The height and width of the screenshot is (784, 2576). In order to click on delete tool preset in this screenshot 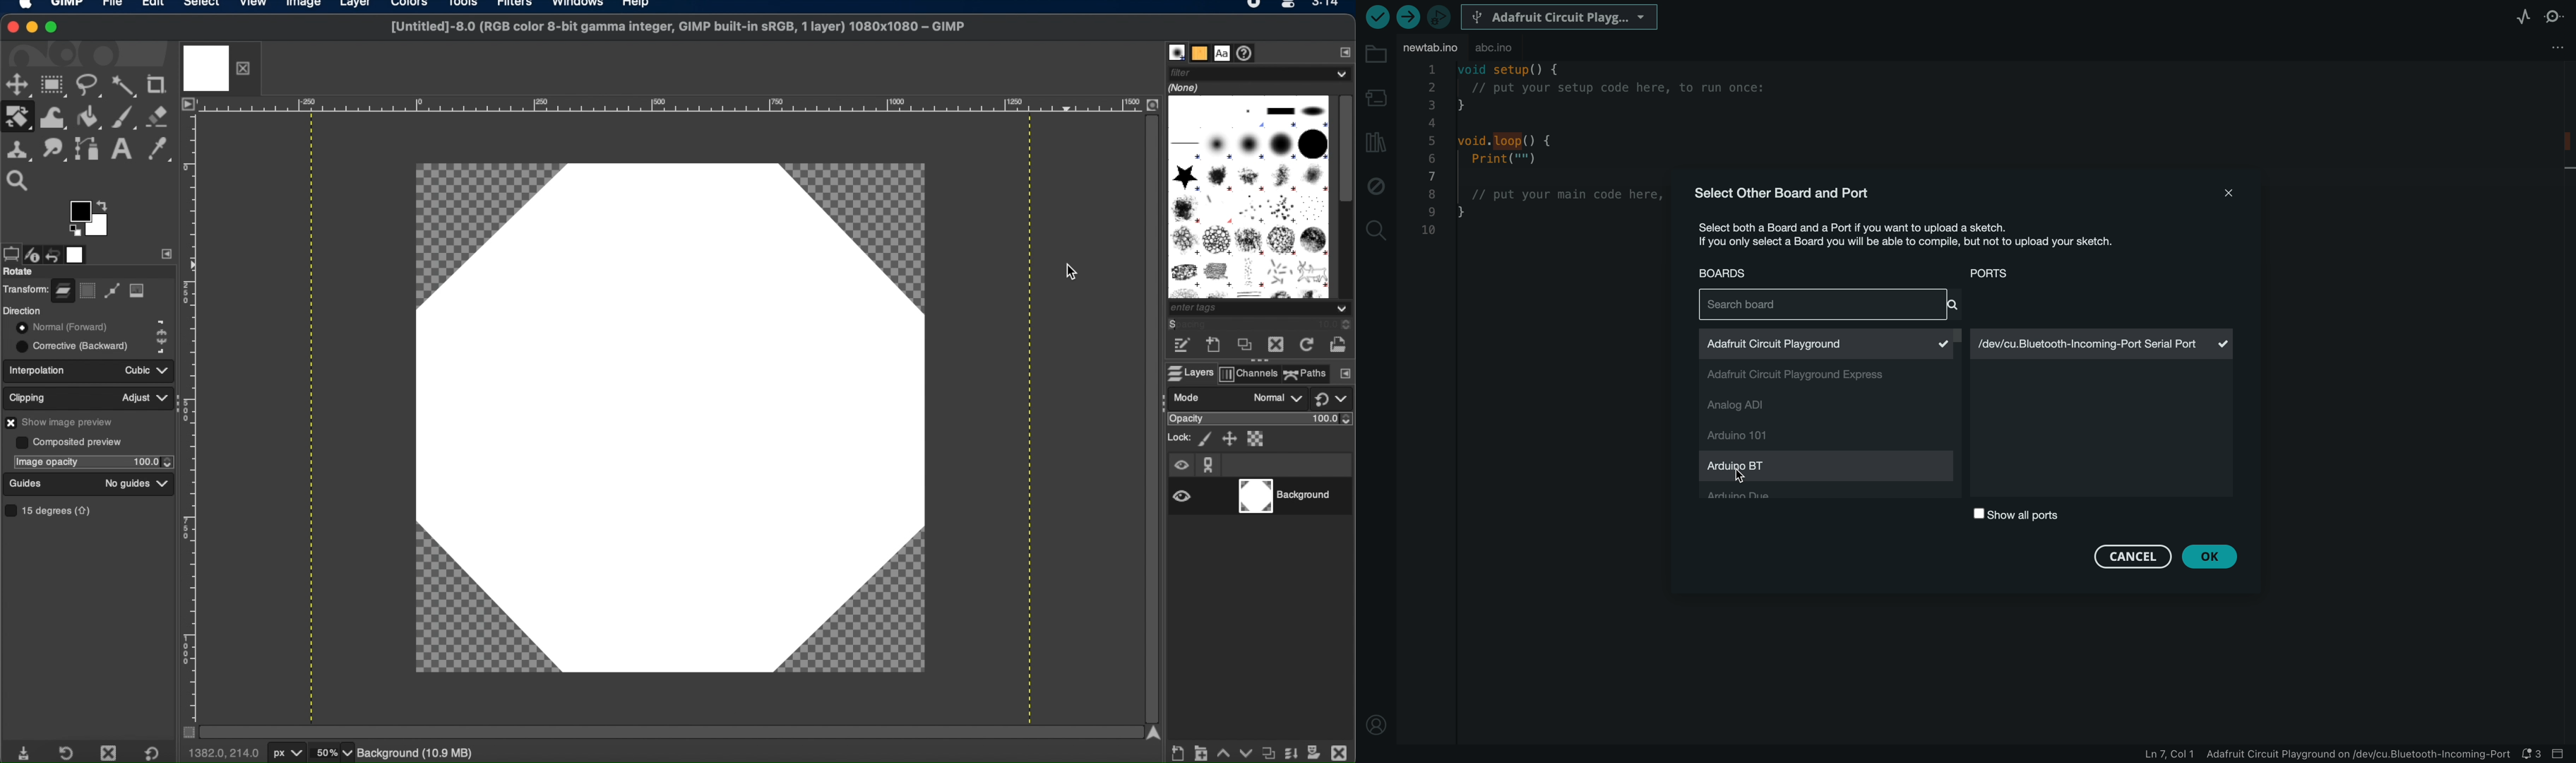, I will do `click(109, 752)`.